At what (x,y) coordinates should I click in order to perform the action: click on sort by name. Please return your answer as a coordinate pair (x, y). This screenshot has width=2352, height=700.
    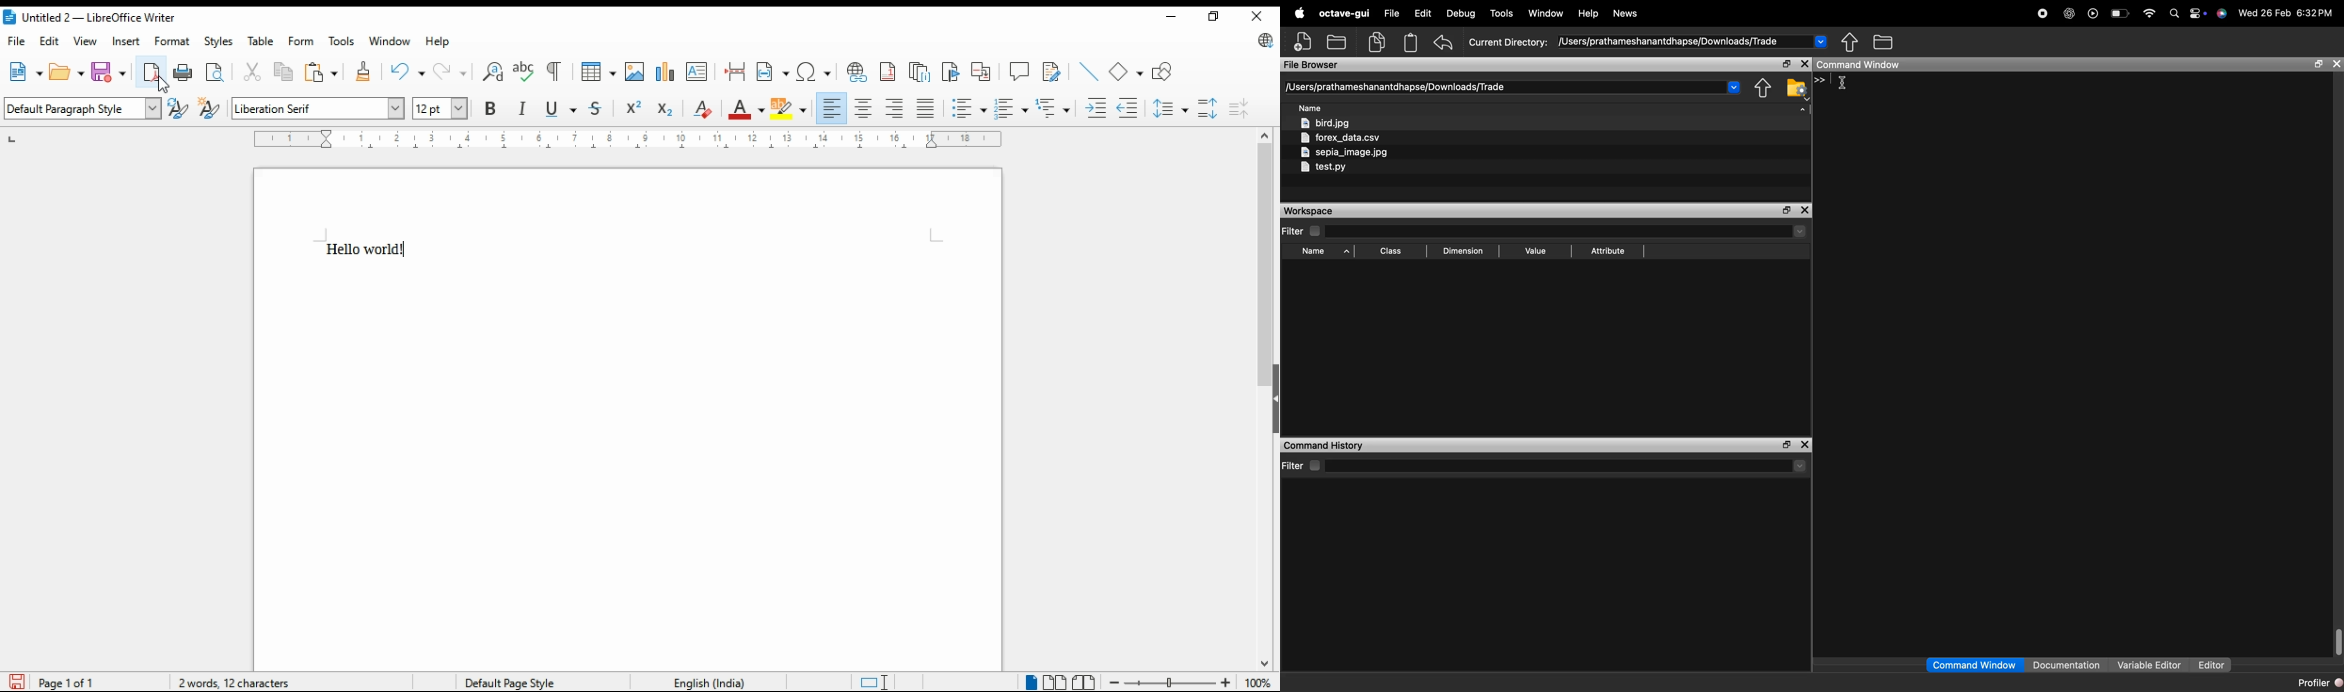
    Looking at the image, I should click on (1324, 252).